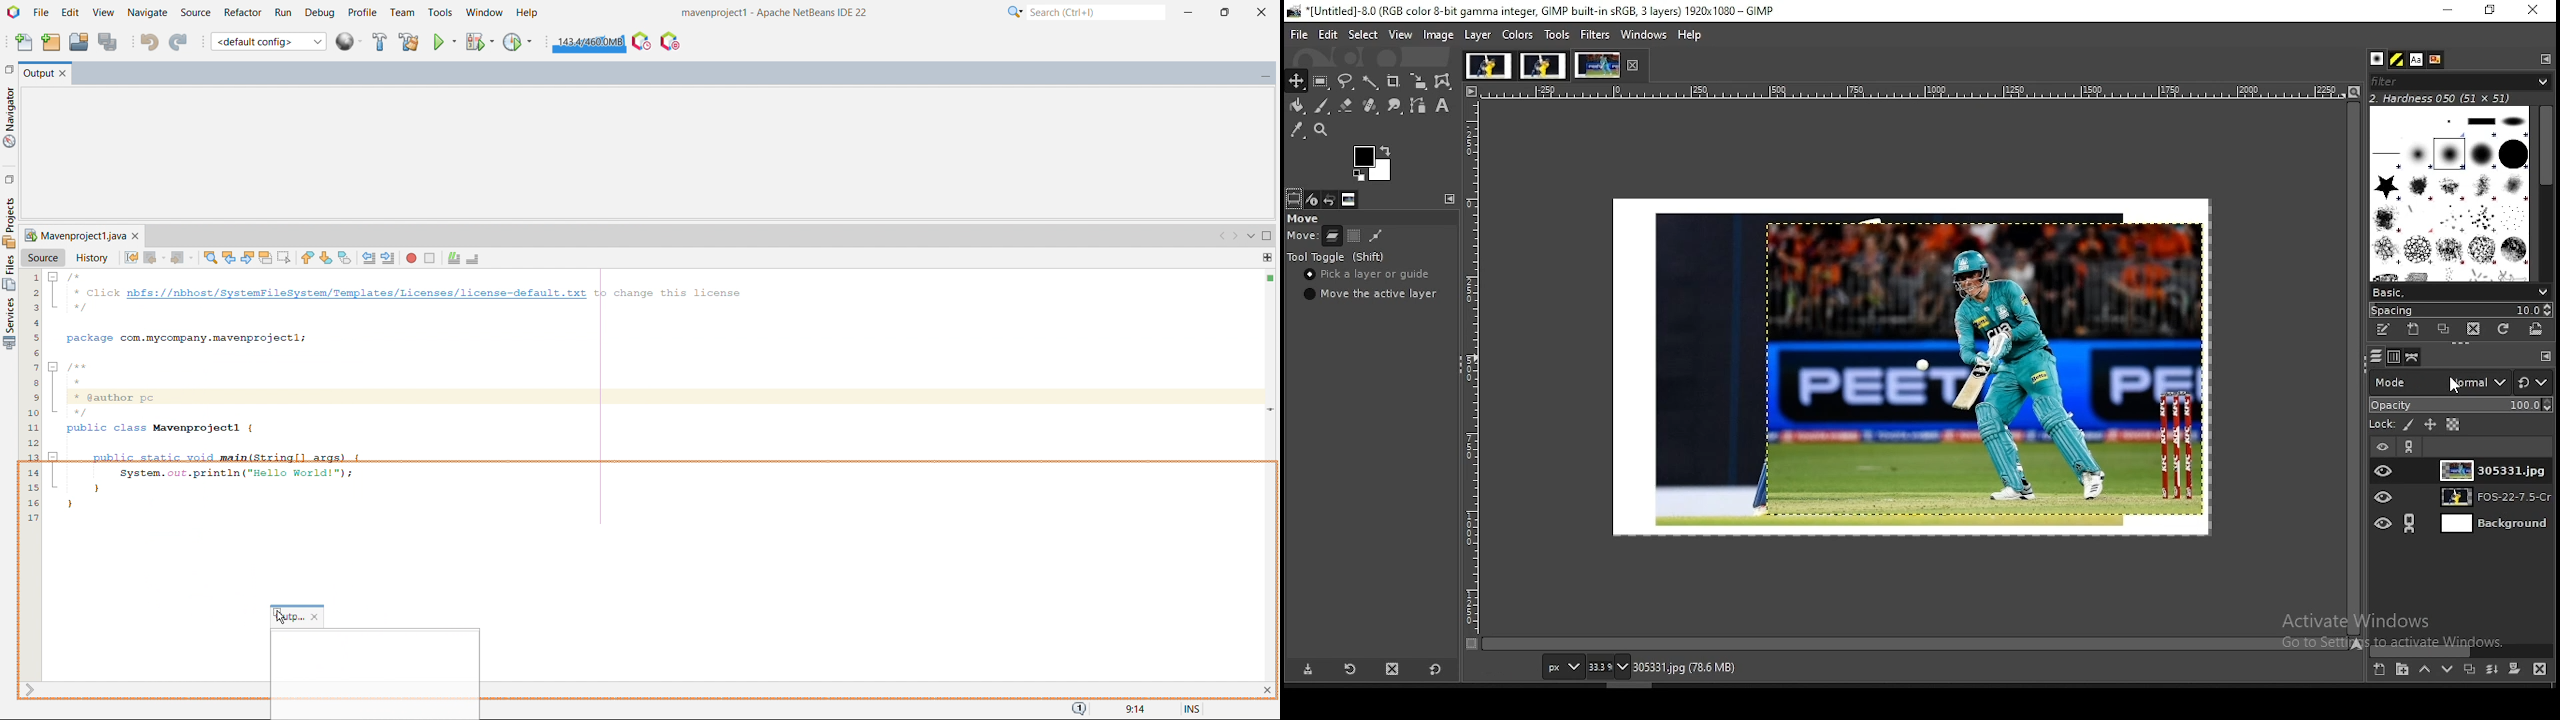 This screenshot has height=728, width=2576. What do you see at coordinates (1266, 689) in the screenshot?
I see `close` at bounding box center [1266, 689].